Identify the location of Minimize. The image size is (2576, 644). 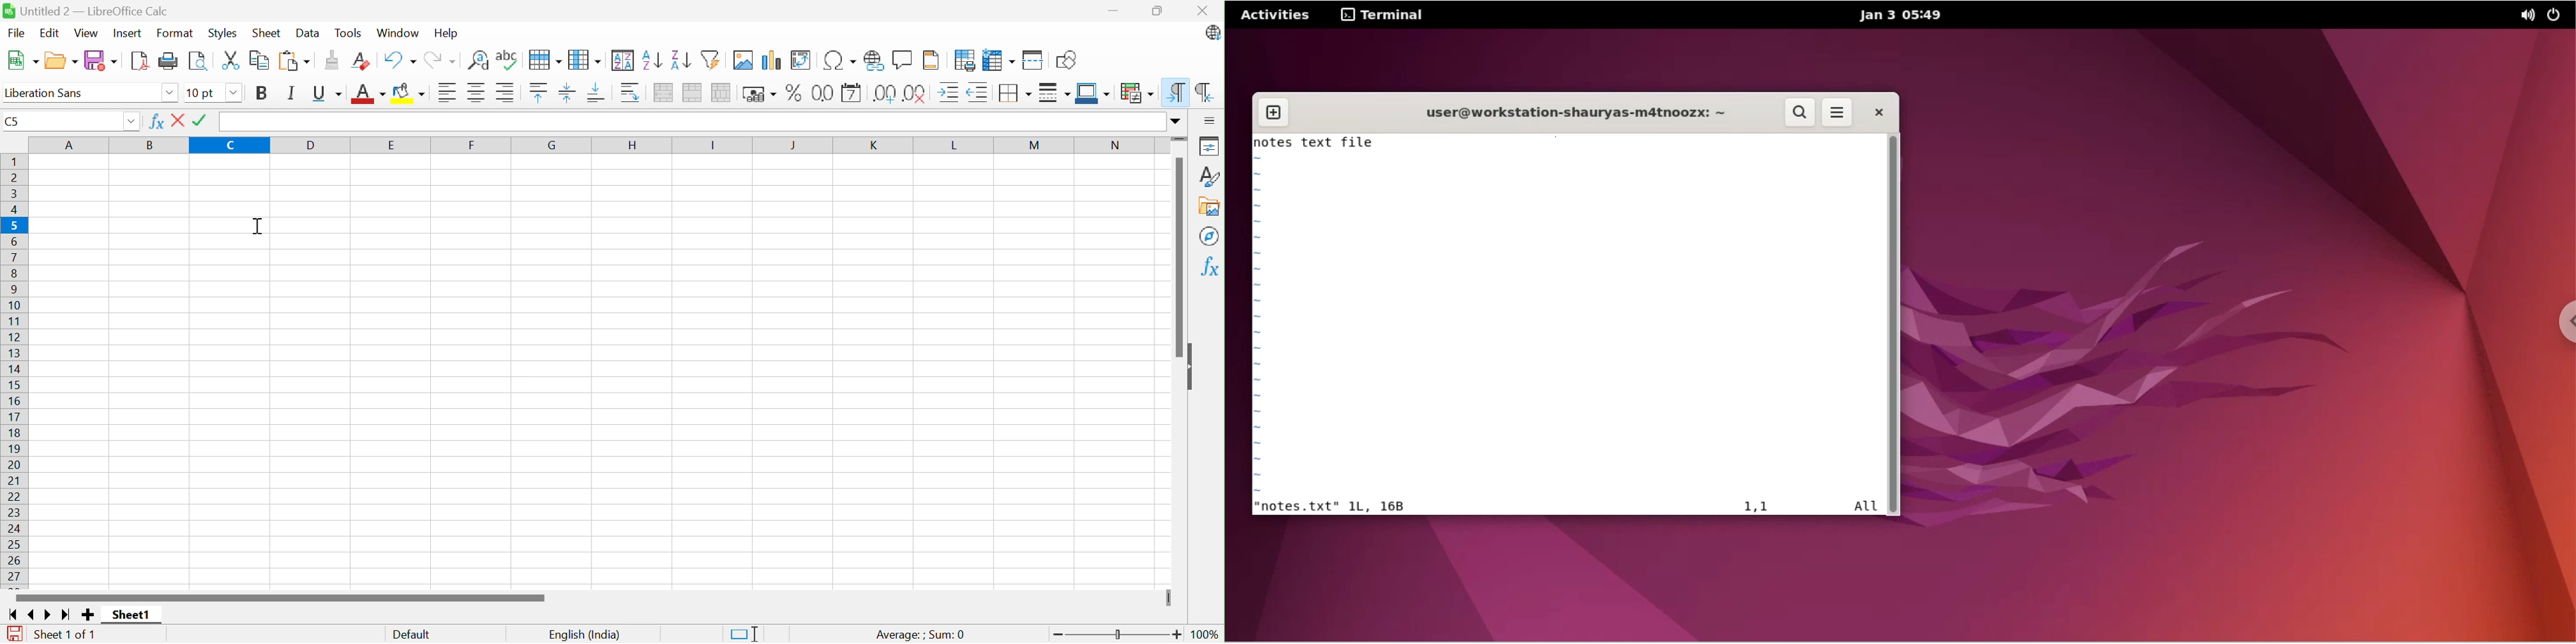
(1112, 12).